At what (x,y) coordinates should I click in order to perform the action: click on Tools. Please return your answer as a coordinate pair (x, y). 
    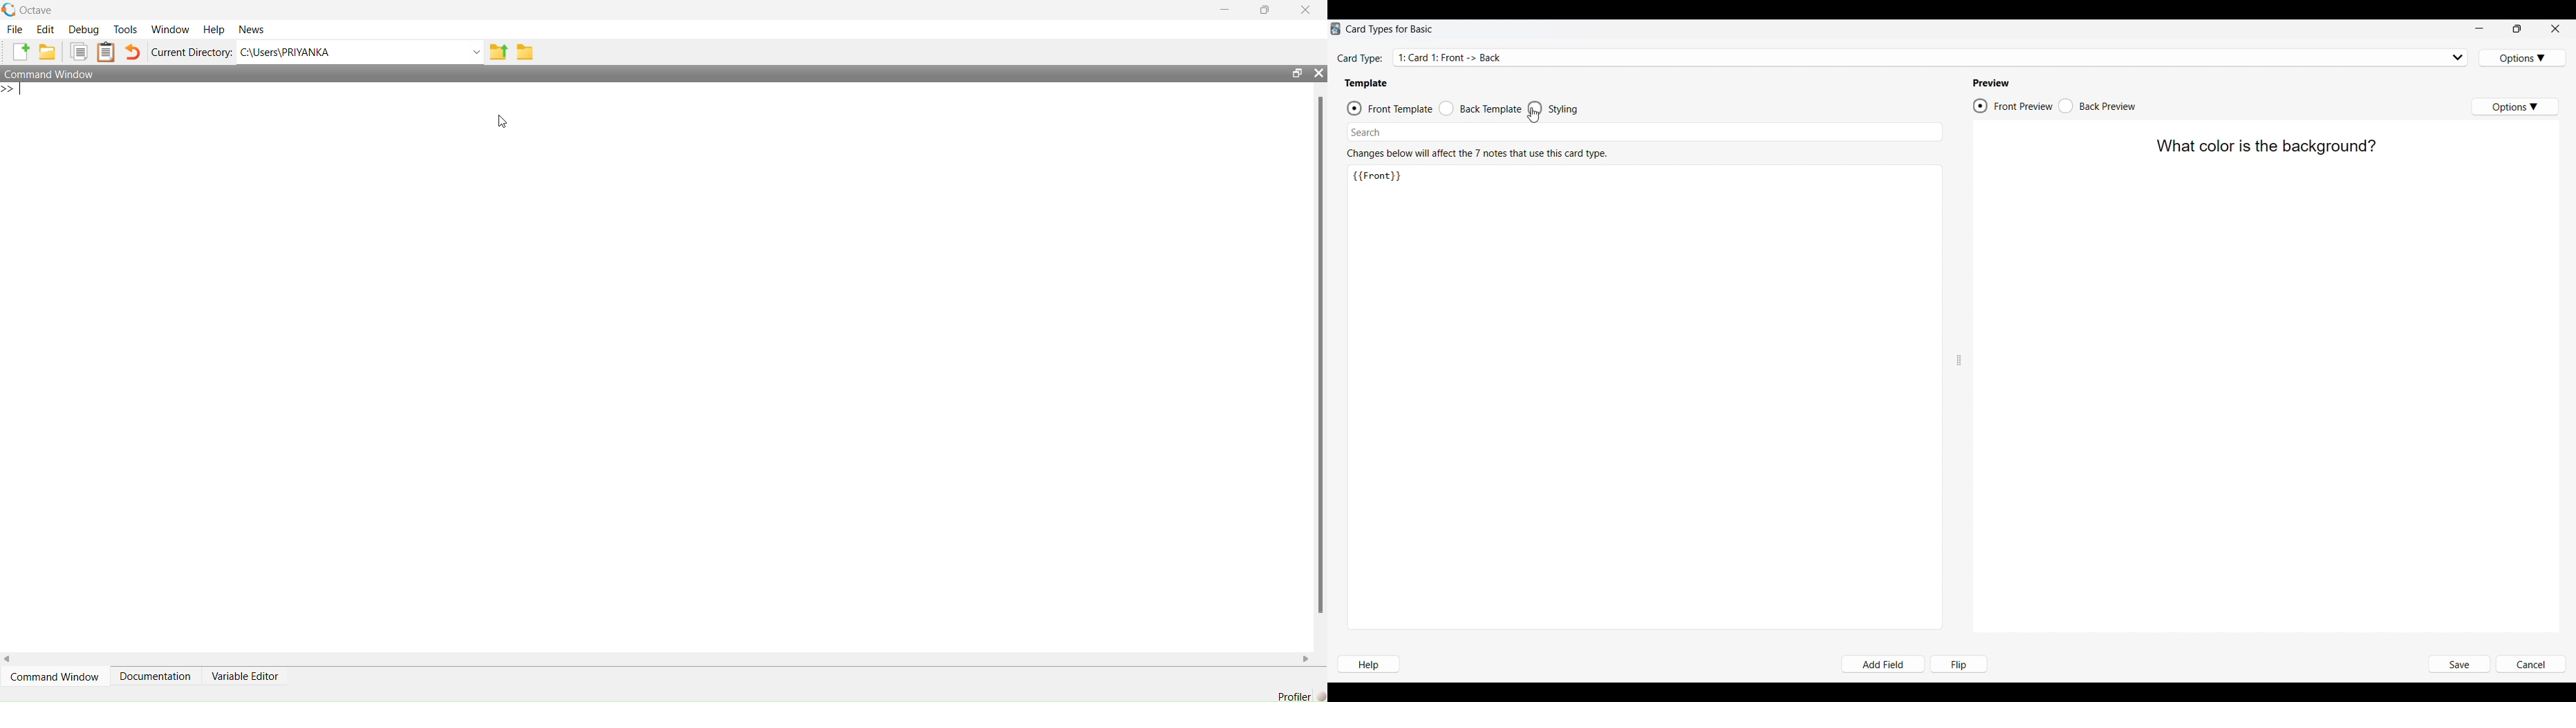
    Looking at the image, I should click on (127, 29).